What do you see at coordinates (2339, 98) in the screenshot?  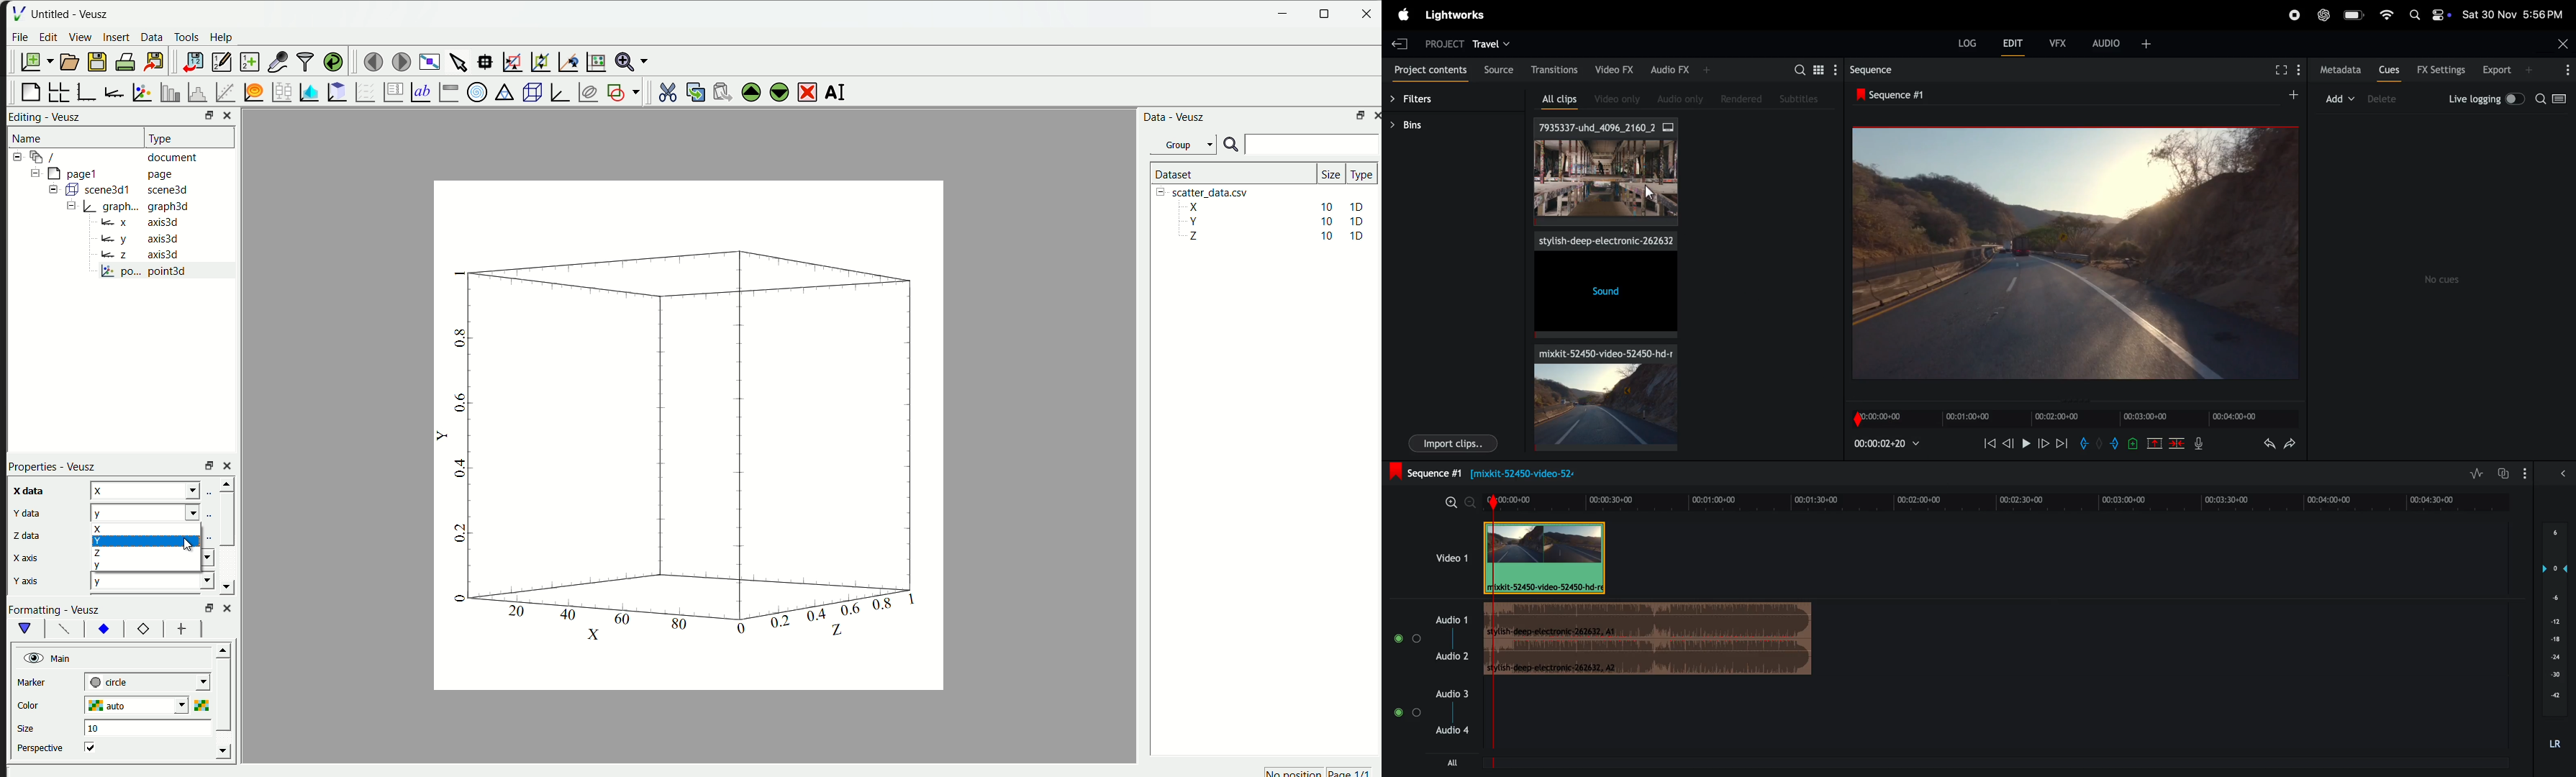 I see `add` at bounding box center [2339, 98].